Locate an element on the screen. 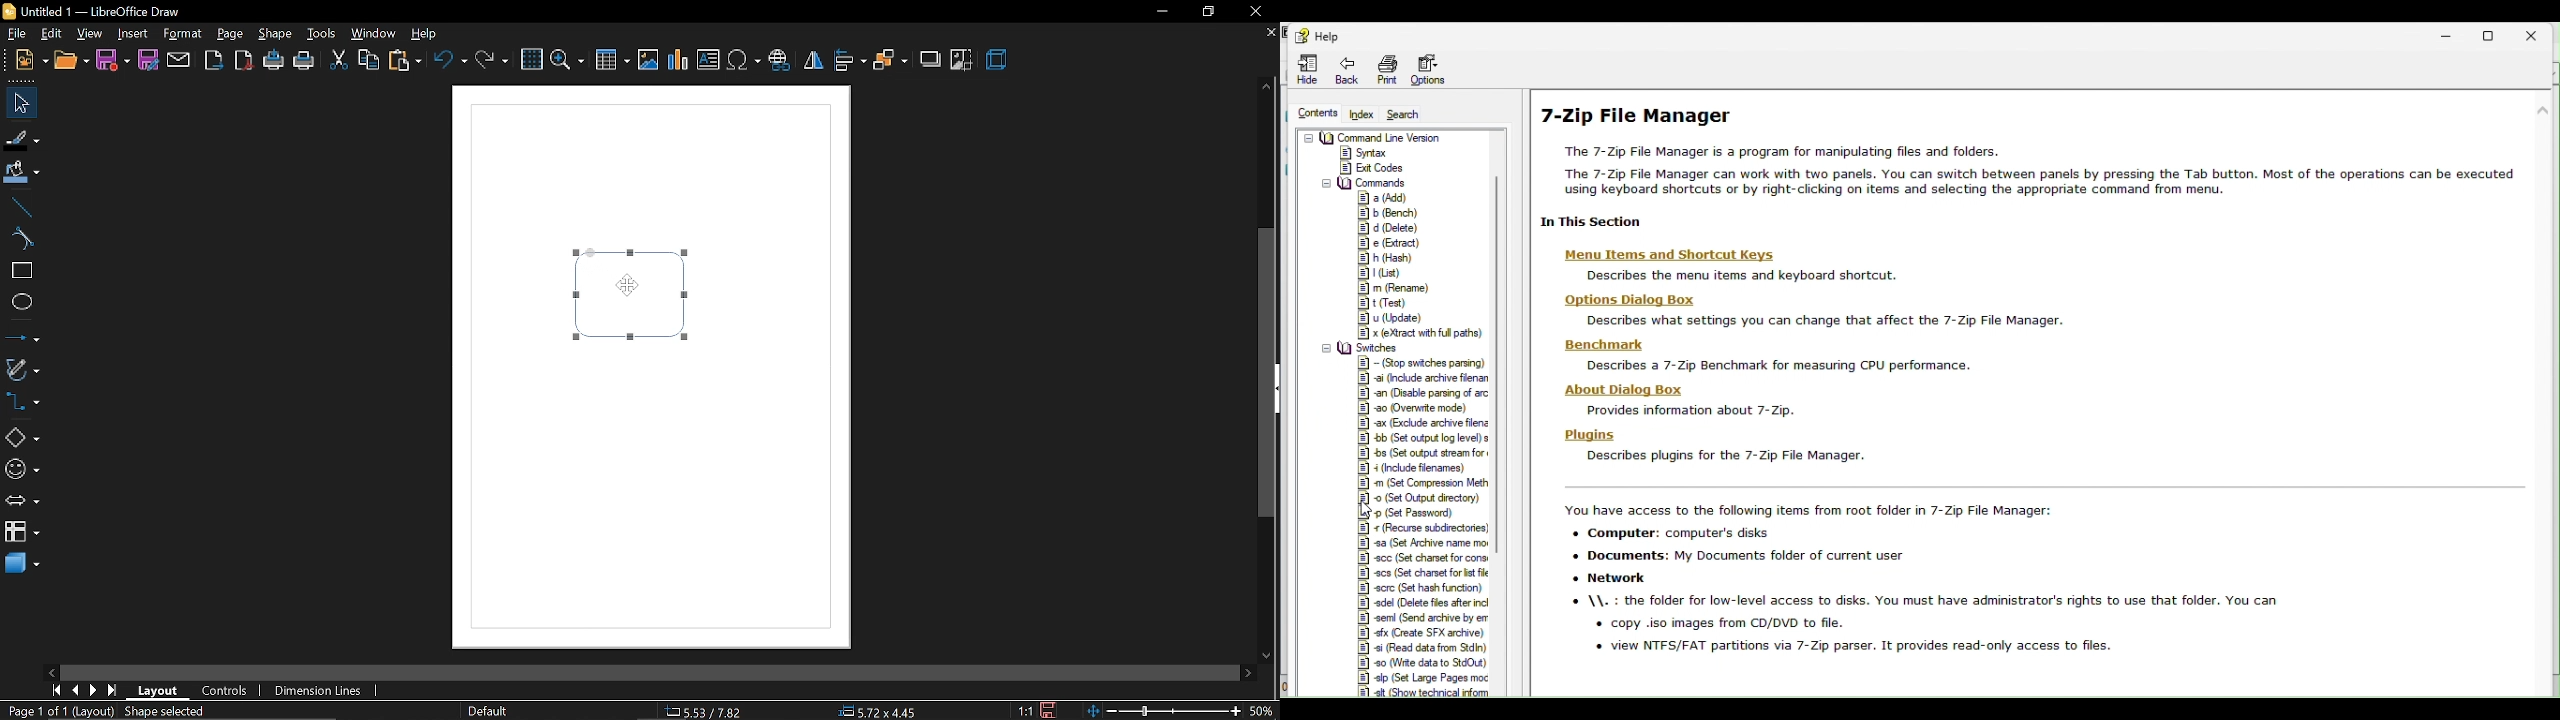 This screenshot has height=728, width=2576. Create sfx archive is located at coordinates (1422, 631).